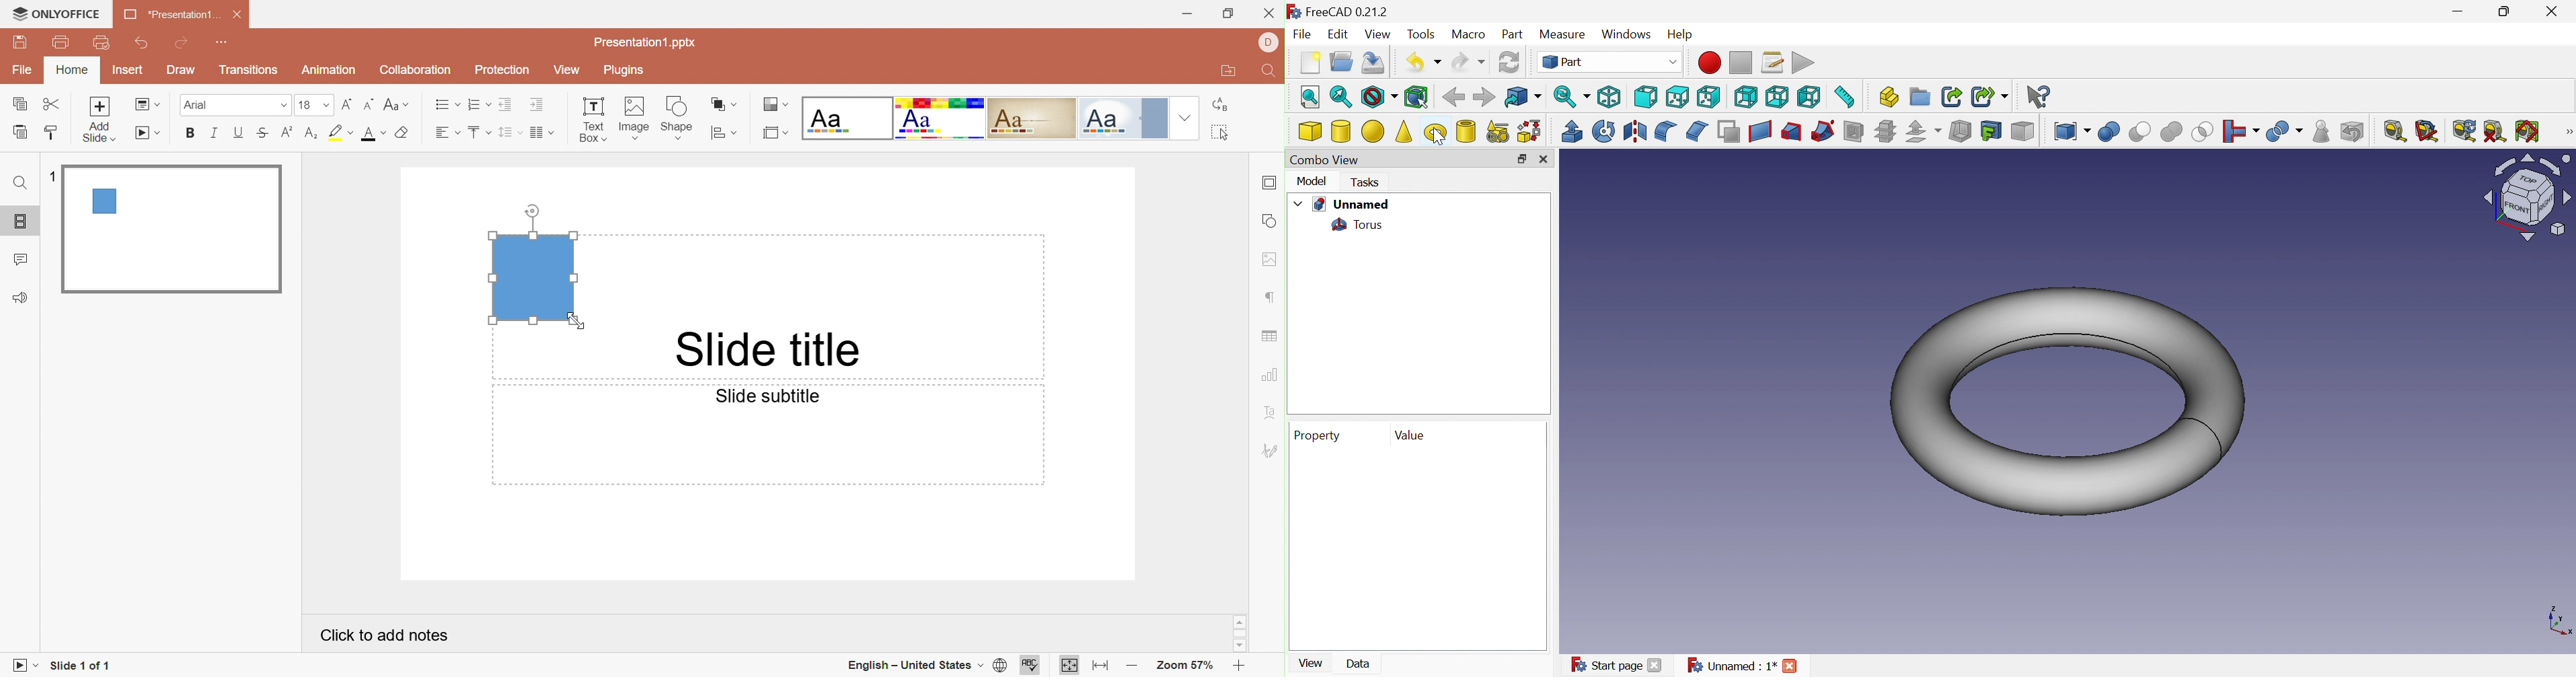 The height and width of the screenshot is (700, 2576). What do you see at coordinates (19, 184) in the screenshot?
I see `Find` at bounding box center [19, 184].